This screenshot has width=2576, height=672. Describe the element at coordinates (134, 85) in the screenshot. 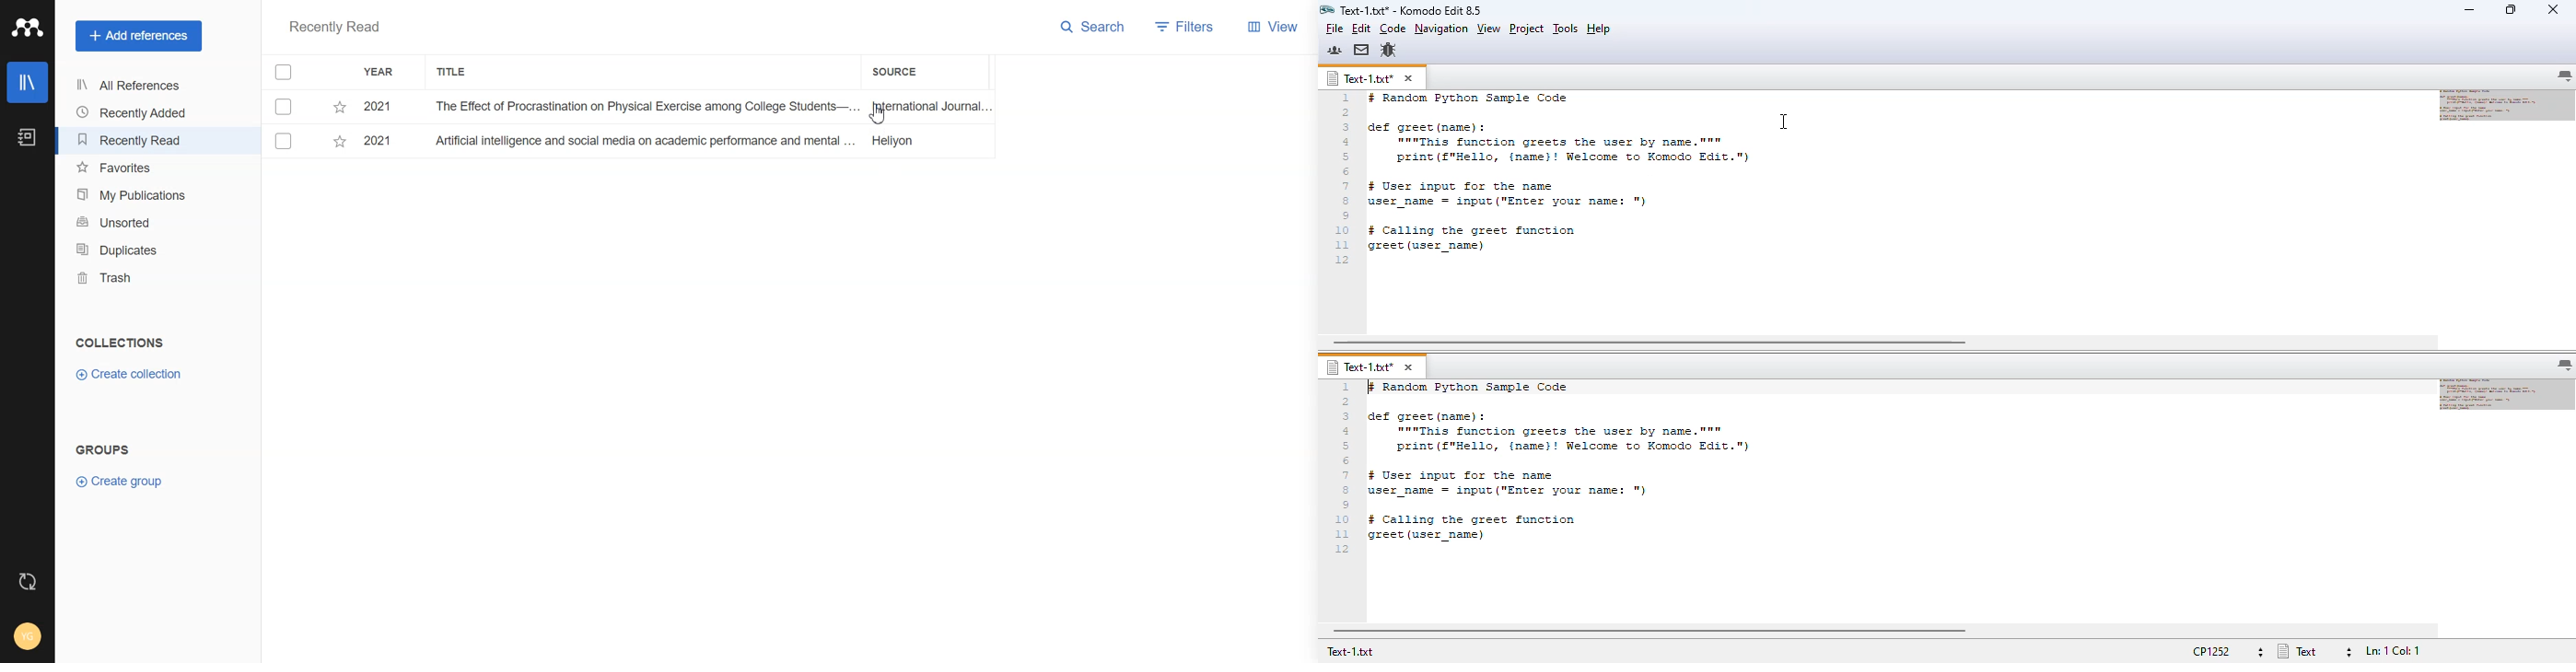

I see `All References` at that location.